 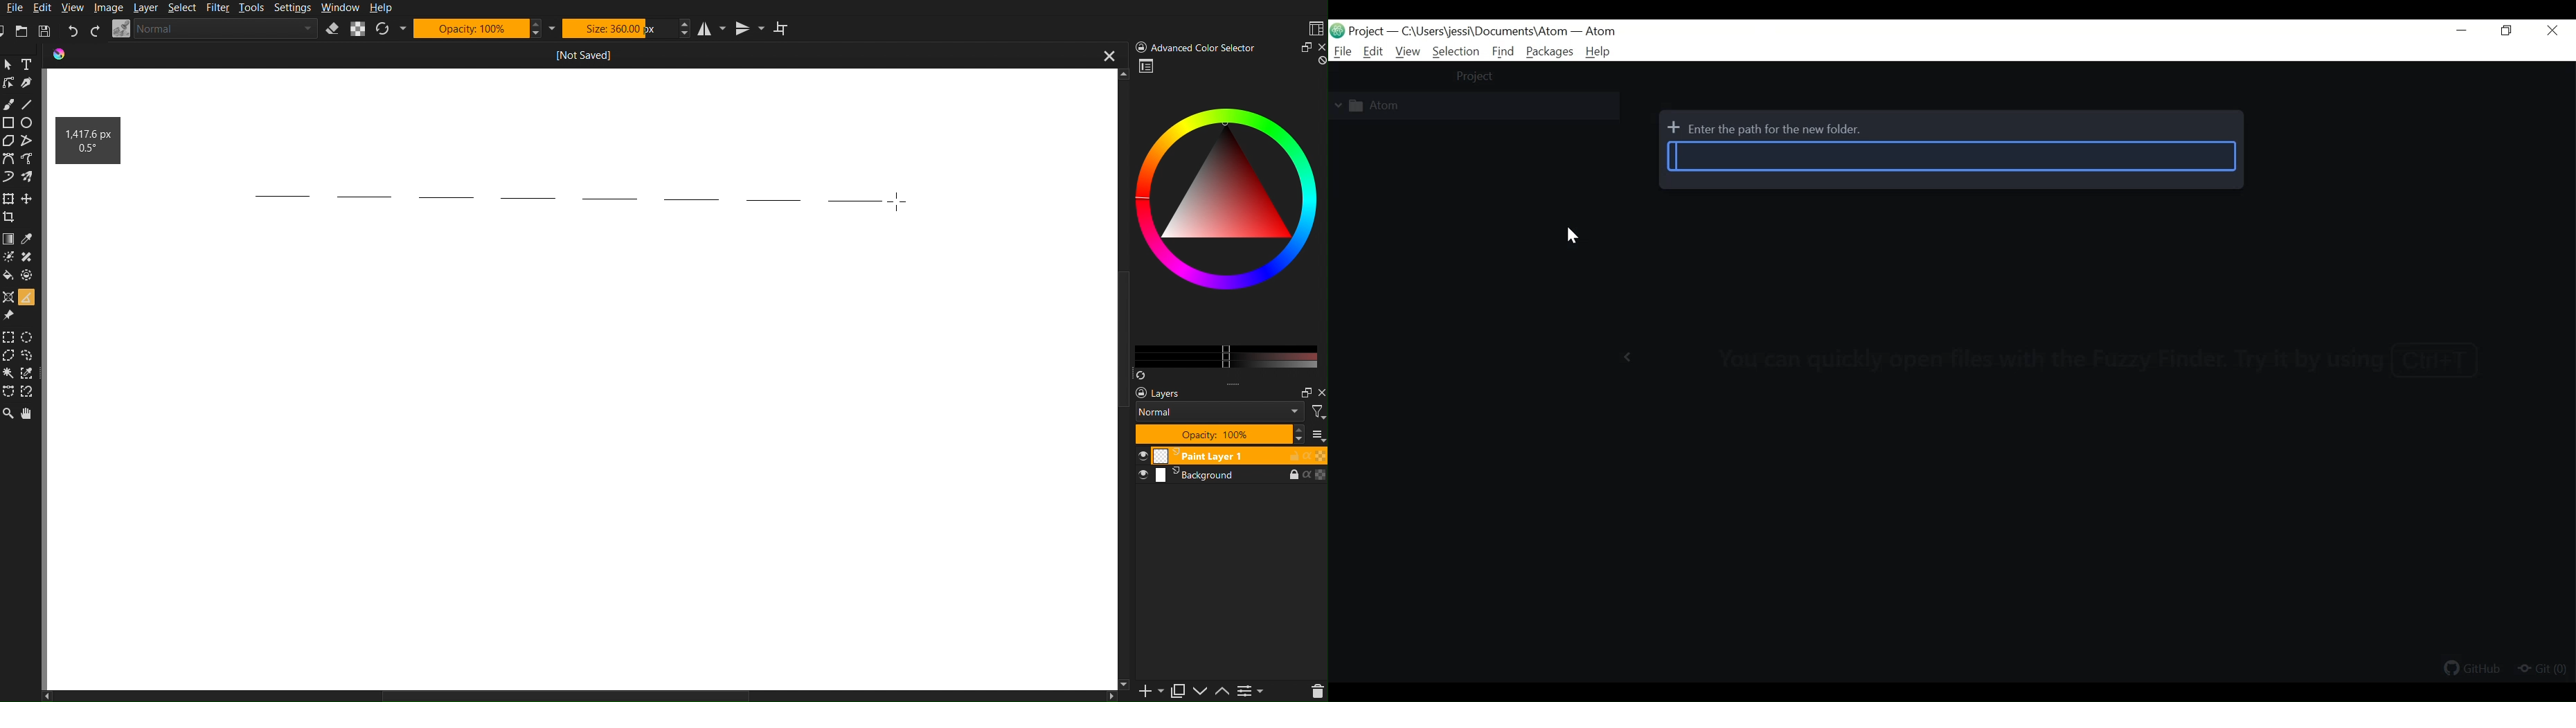 I want to click on Red Eye Fix, so click(x=10, y=176).